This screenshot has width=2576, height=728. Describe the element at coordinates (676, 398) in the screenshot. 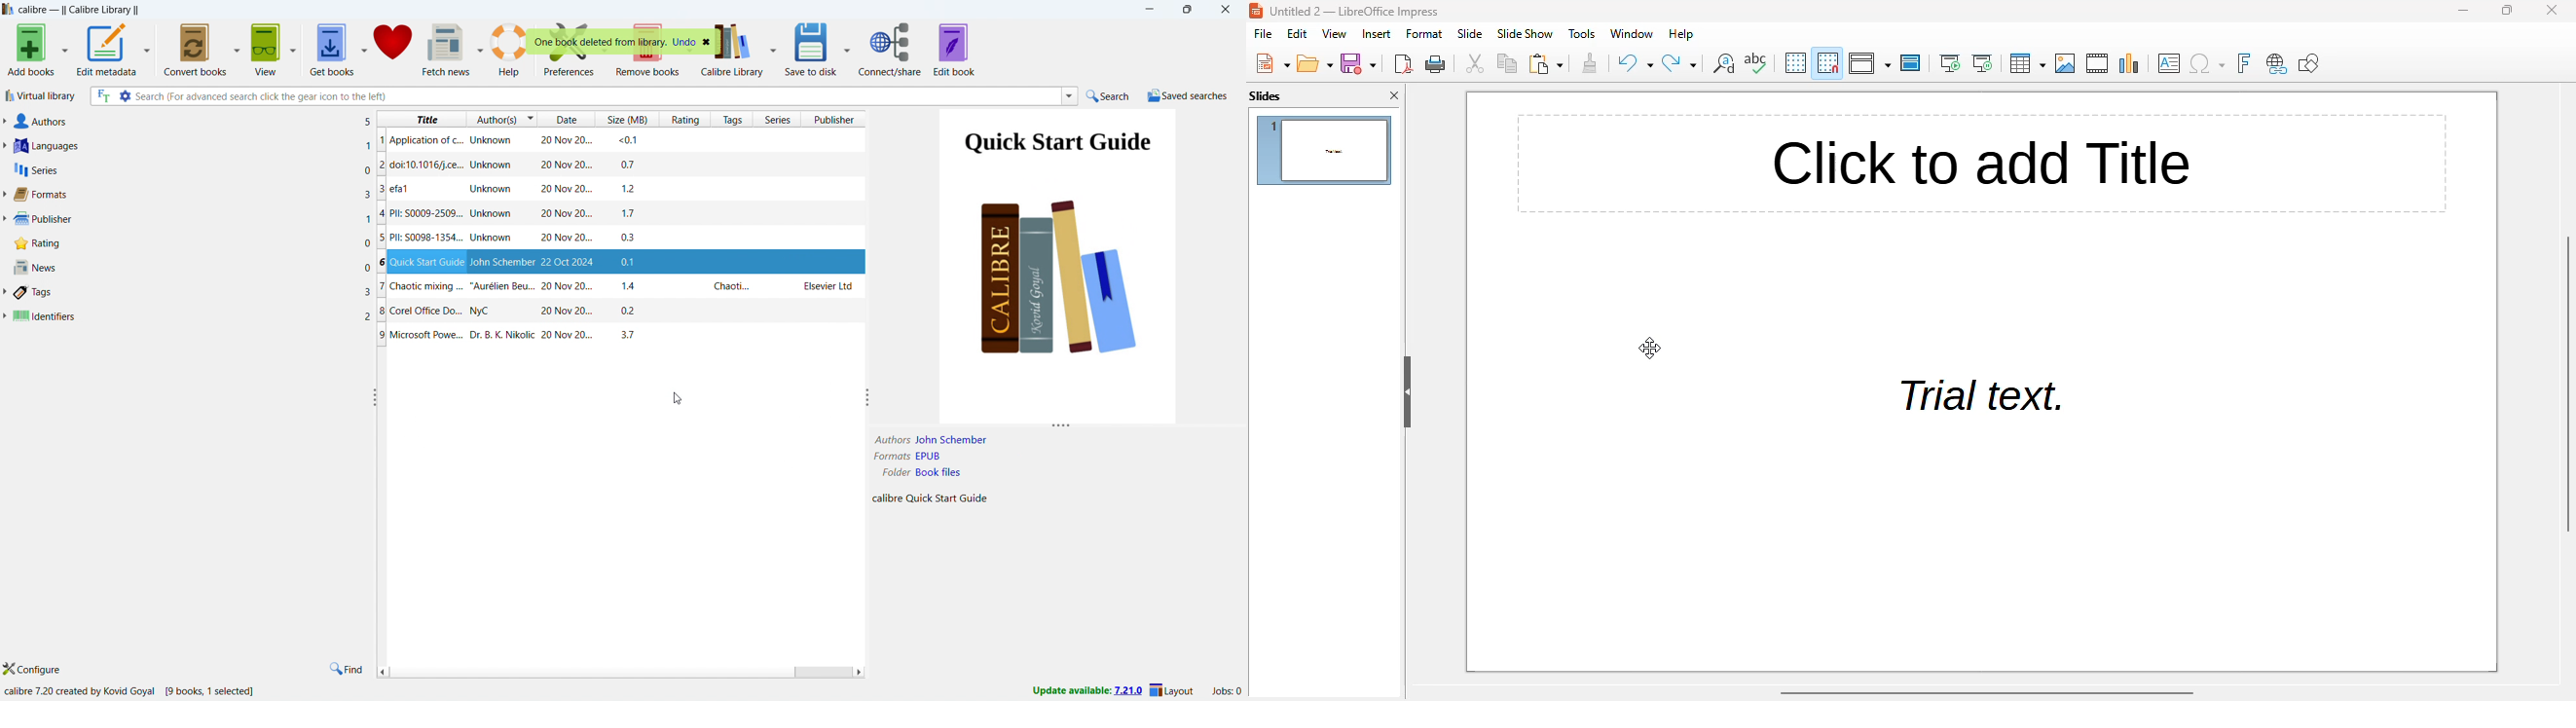

I see `cursor` at that location.